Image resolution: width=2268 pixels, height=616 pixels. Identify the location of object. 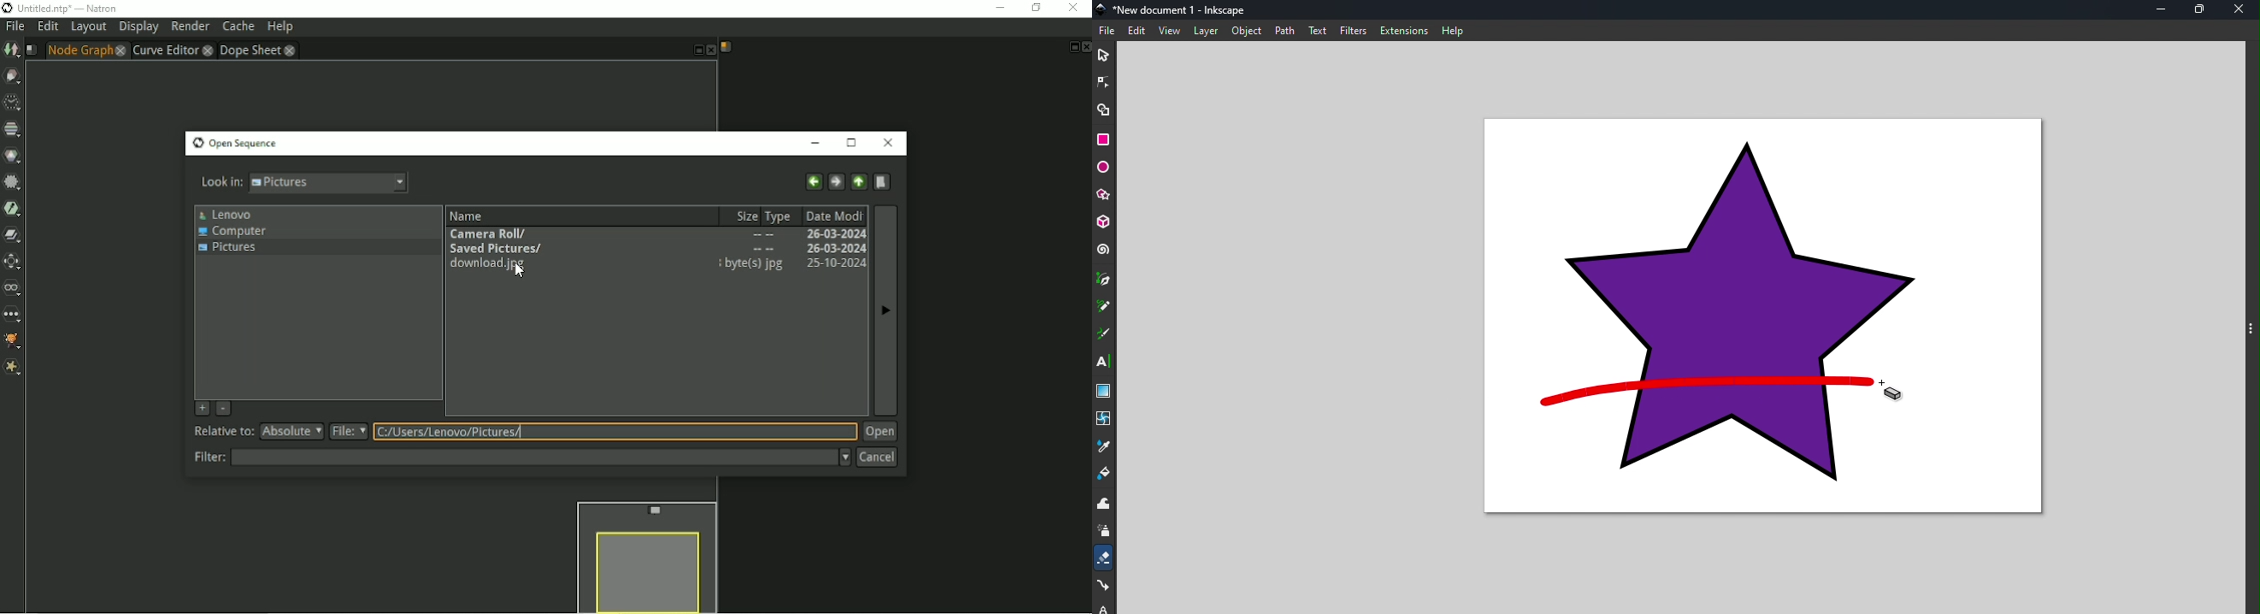
(1247, 30).